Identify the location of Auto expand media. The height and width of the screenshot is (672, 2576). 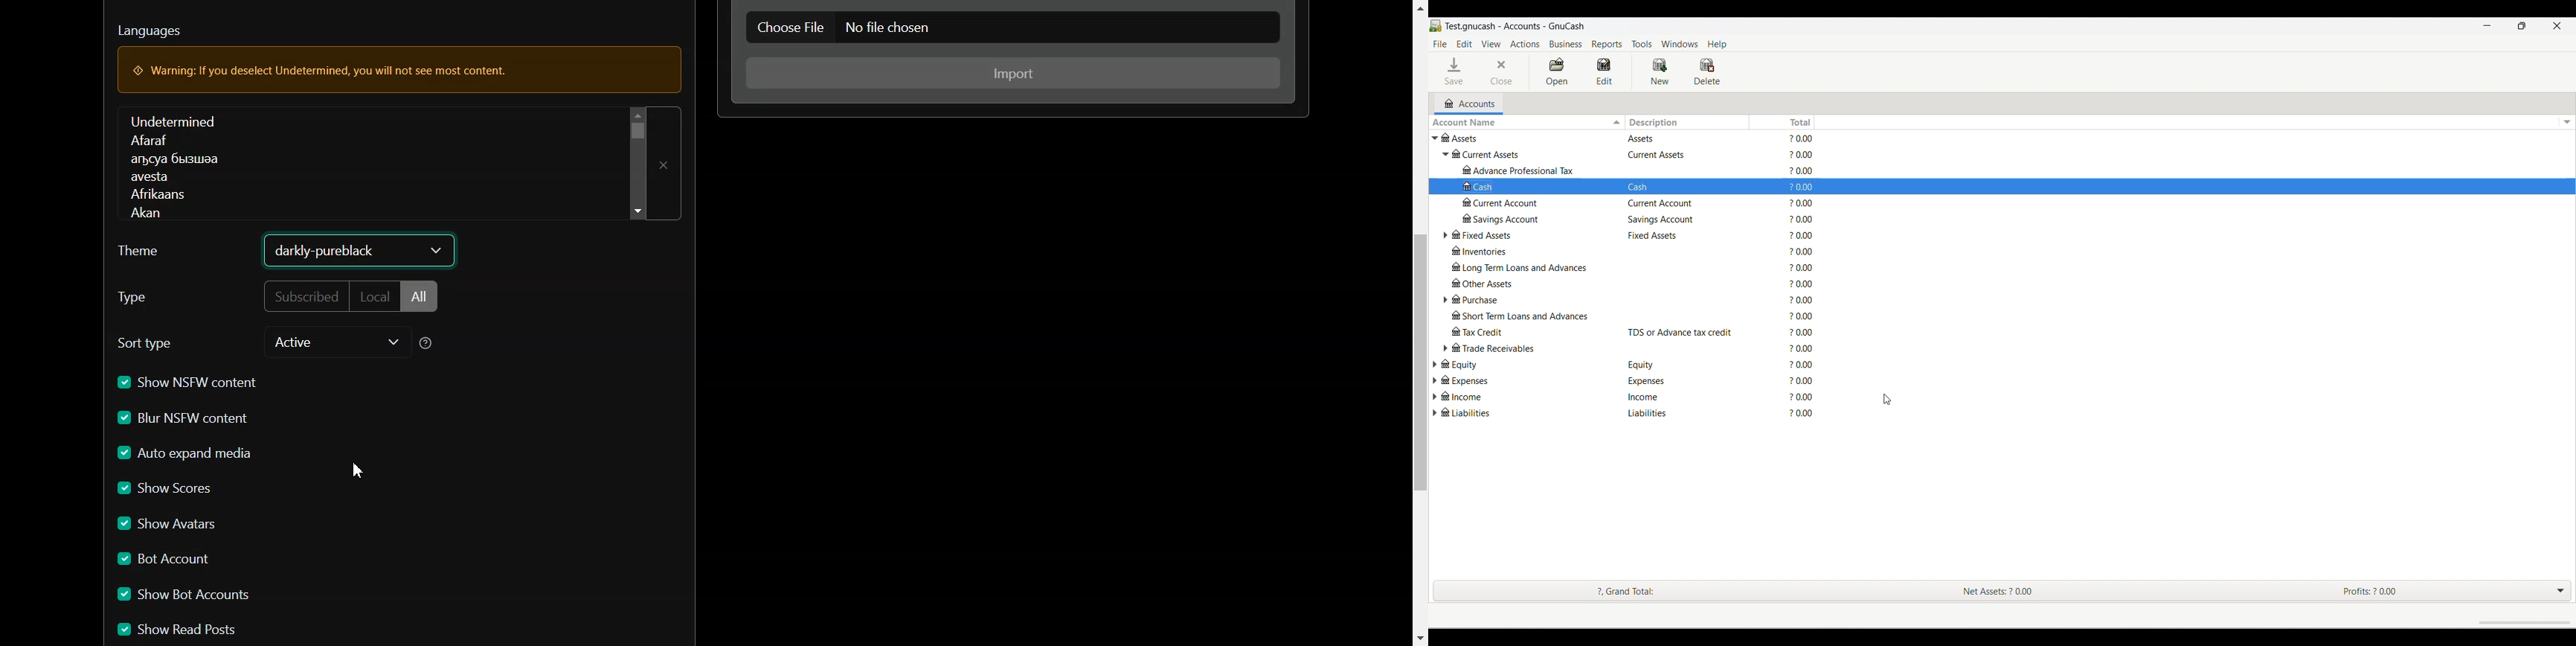
(187, 454).